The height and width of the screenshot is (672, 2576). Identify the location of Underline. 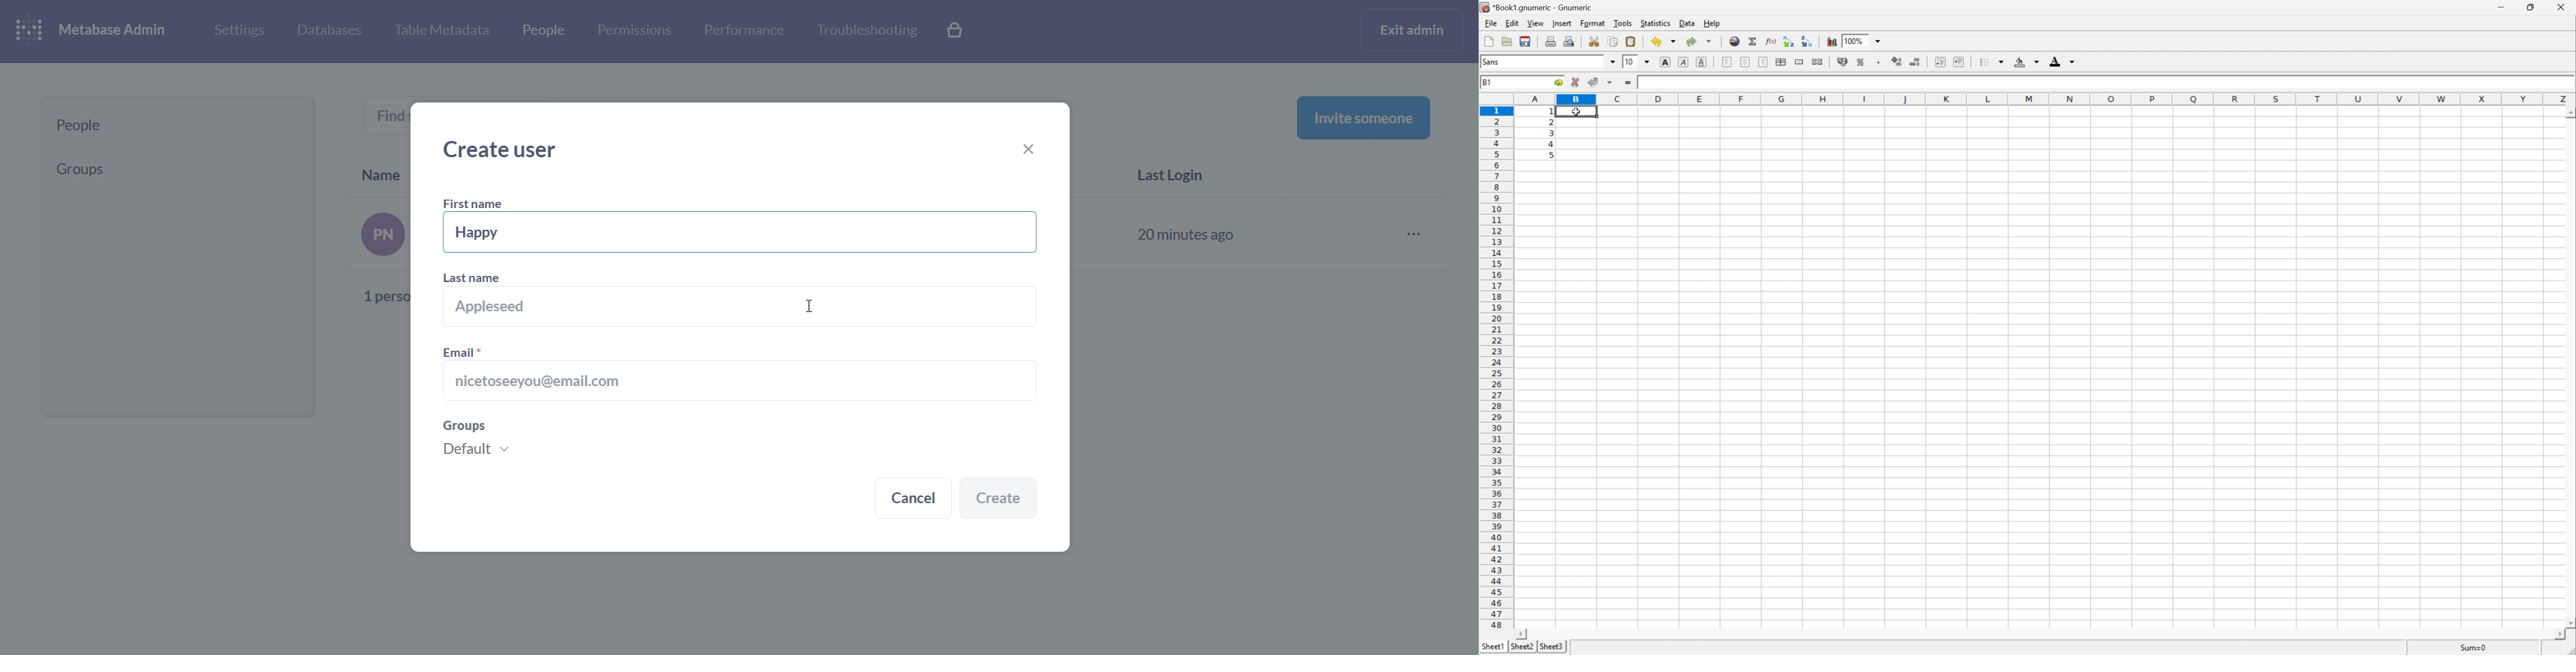
(1702, 62).